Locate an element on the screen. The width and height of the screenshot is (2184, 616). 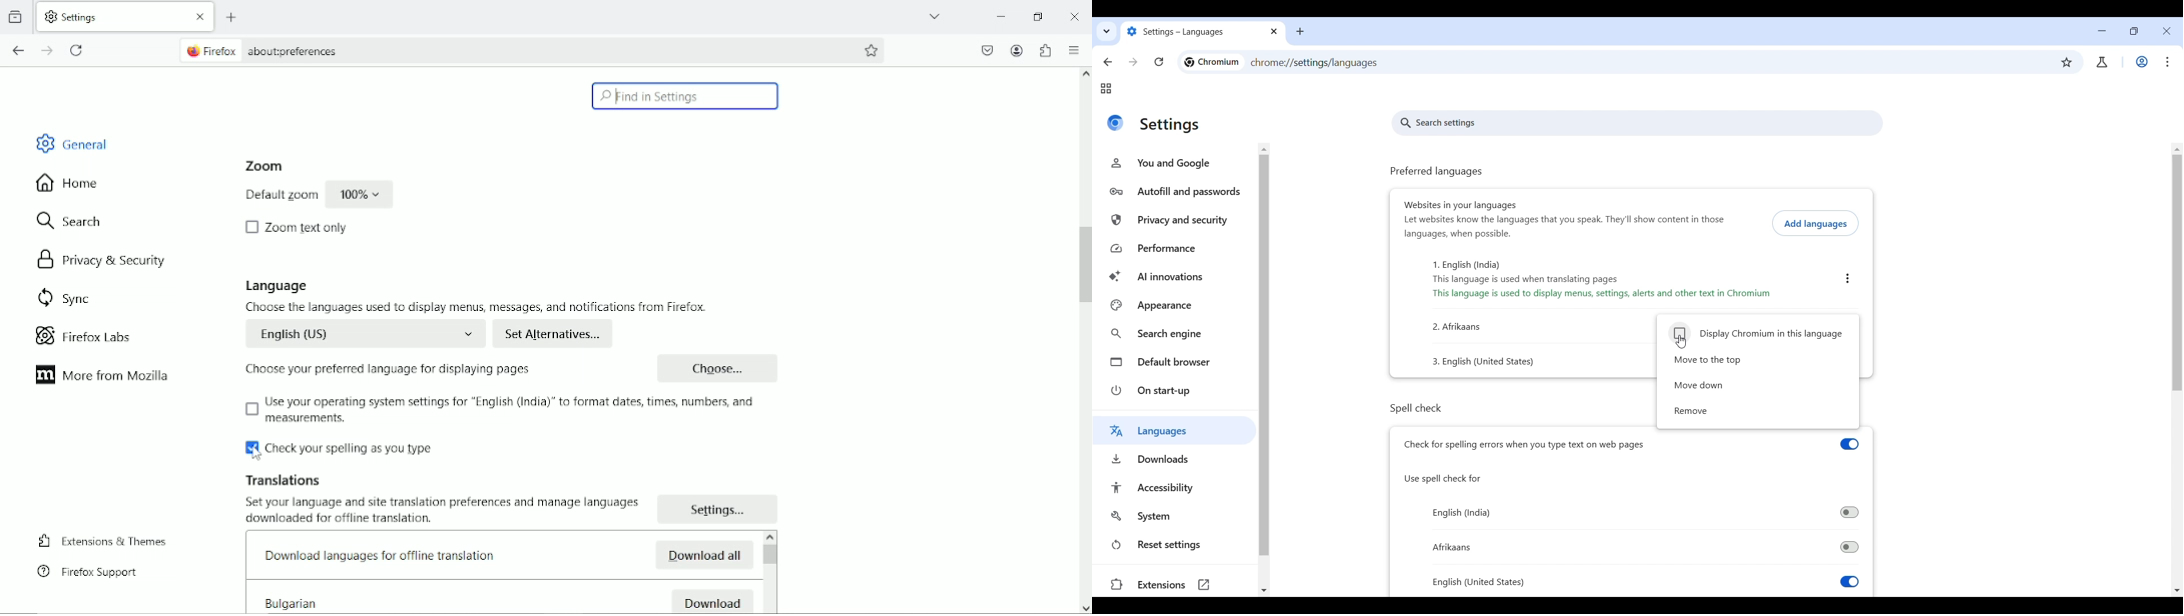
On start up is located at coordinates (1177, 390).